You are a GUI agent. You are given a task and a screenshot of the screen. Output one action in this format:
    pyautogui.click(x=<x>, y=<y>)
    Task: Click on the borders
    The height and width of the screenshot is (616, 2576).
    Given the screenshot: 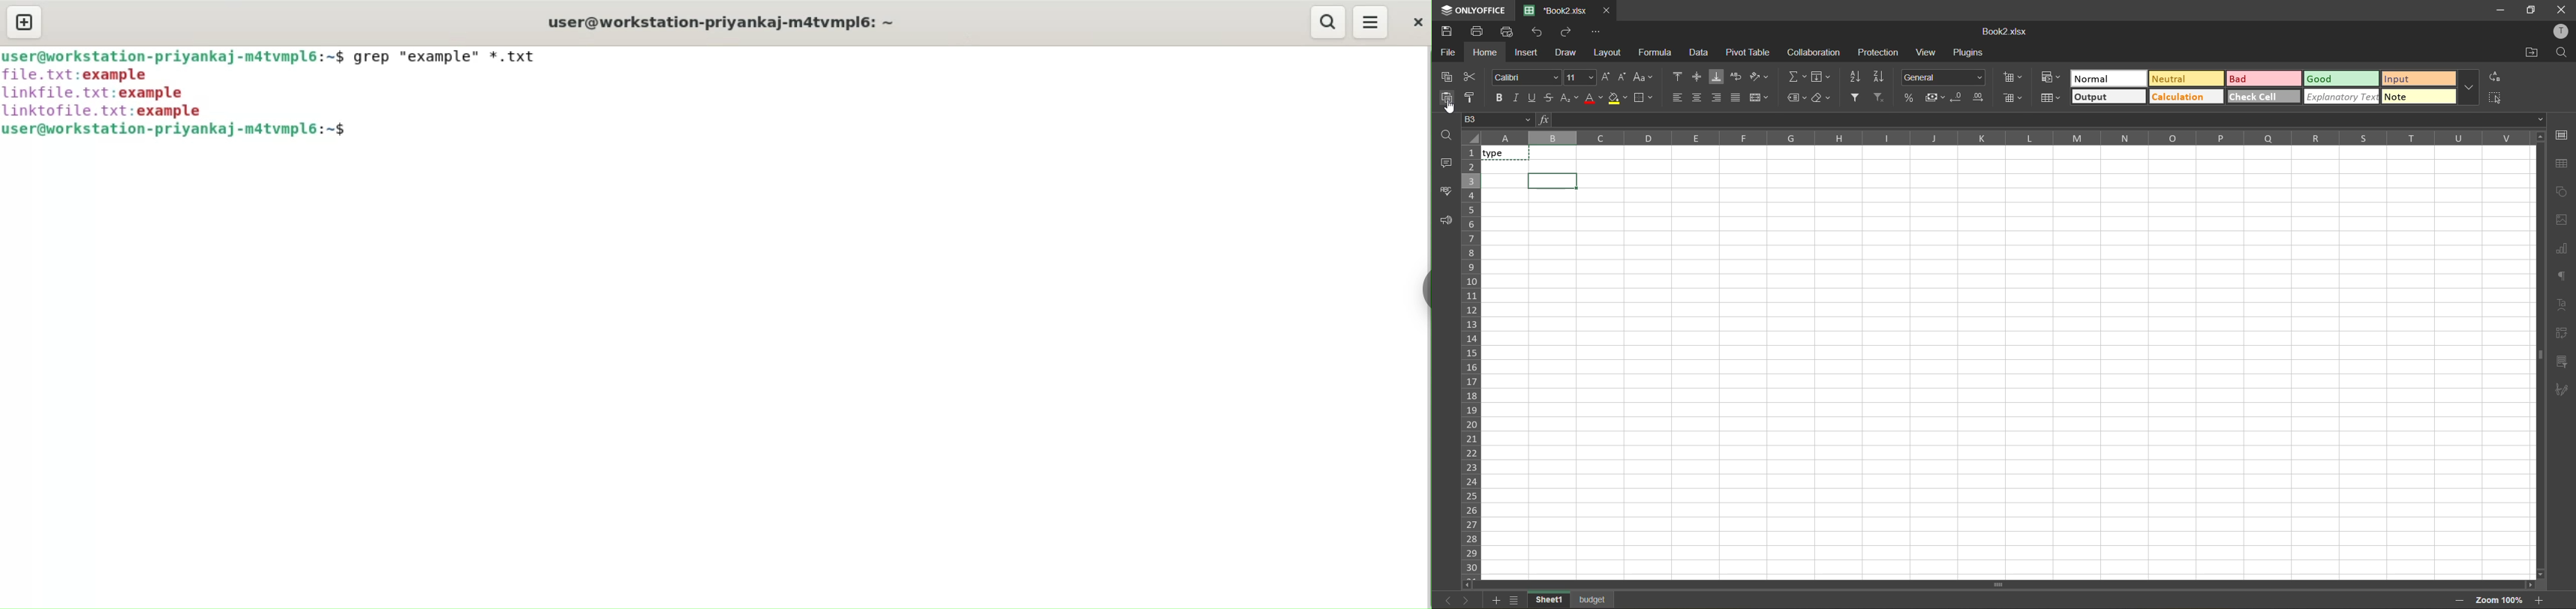 What is the action you would take?
    pyautogui.click(x=1643, y=98)
    